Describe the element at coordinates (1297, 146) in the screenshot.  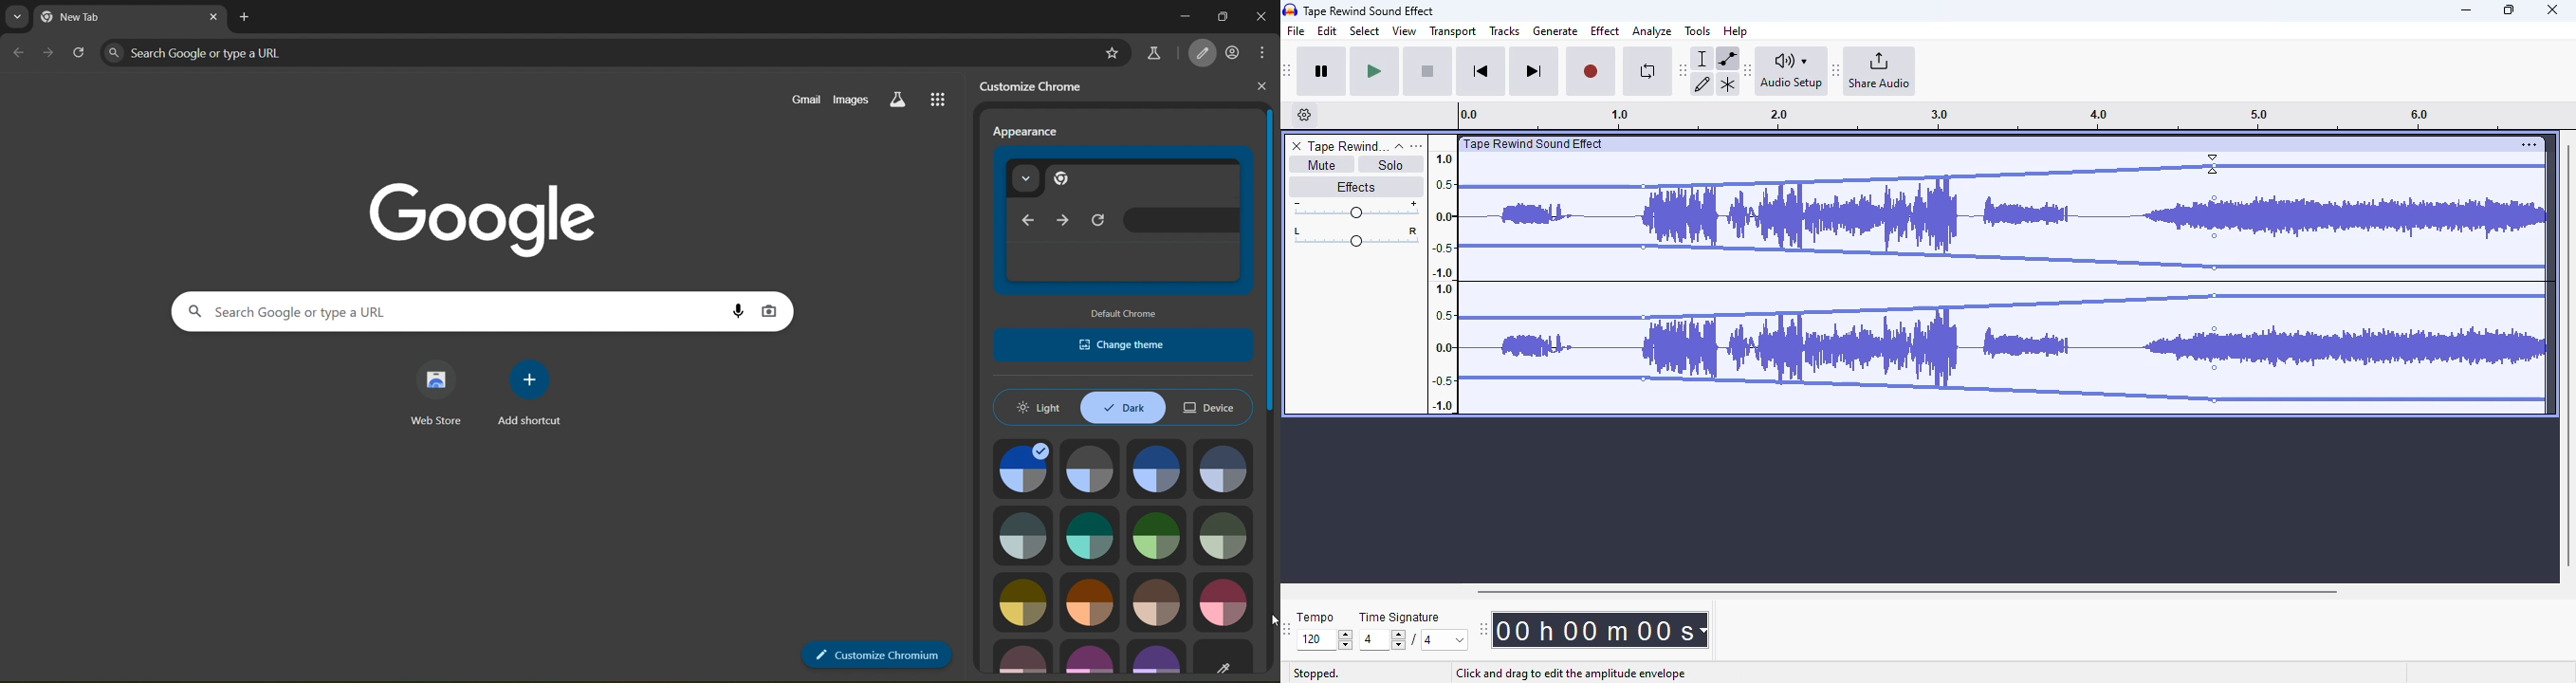
I see `delete track` at that location.